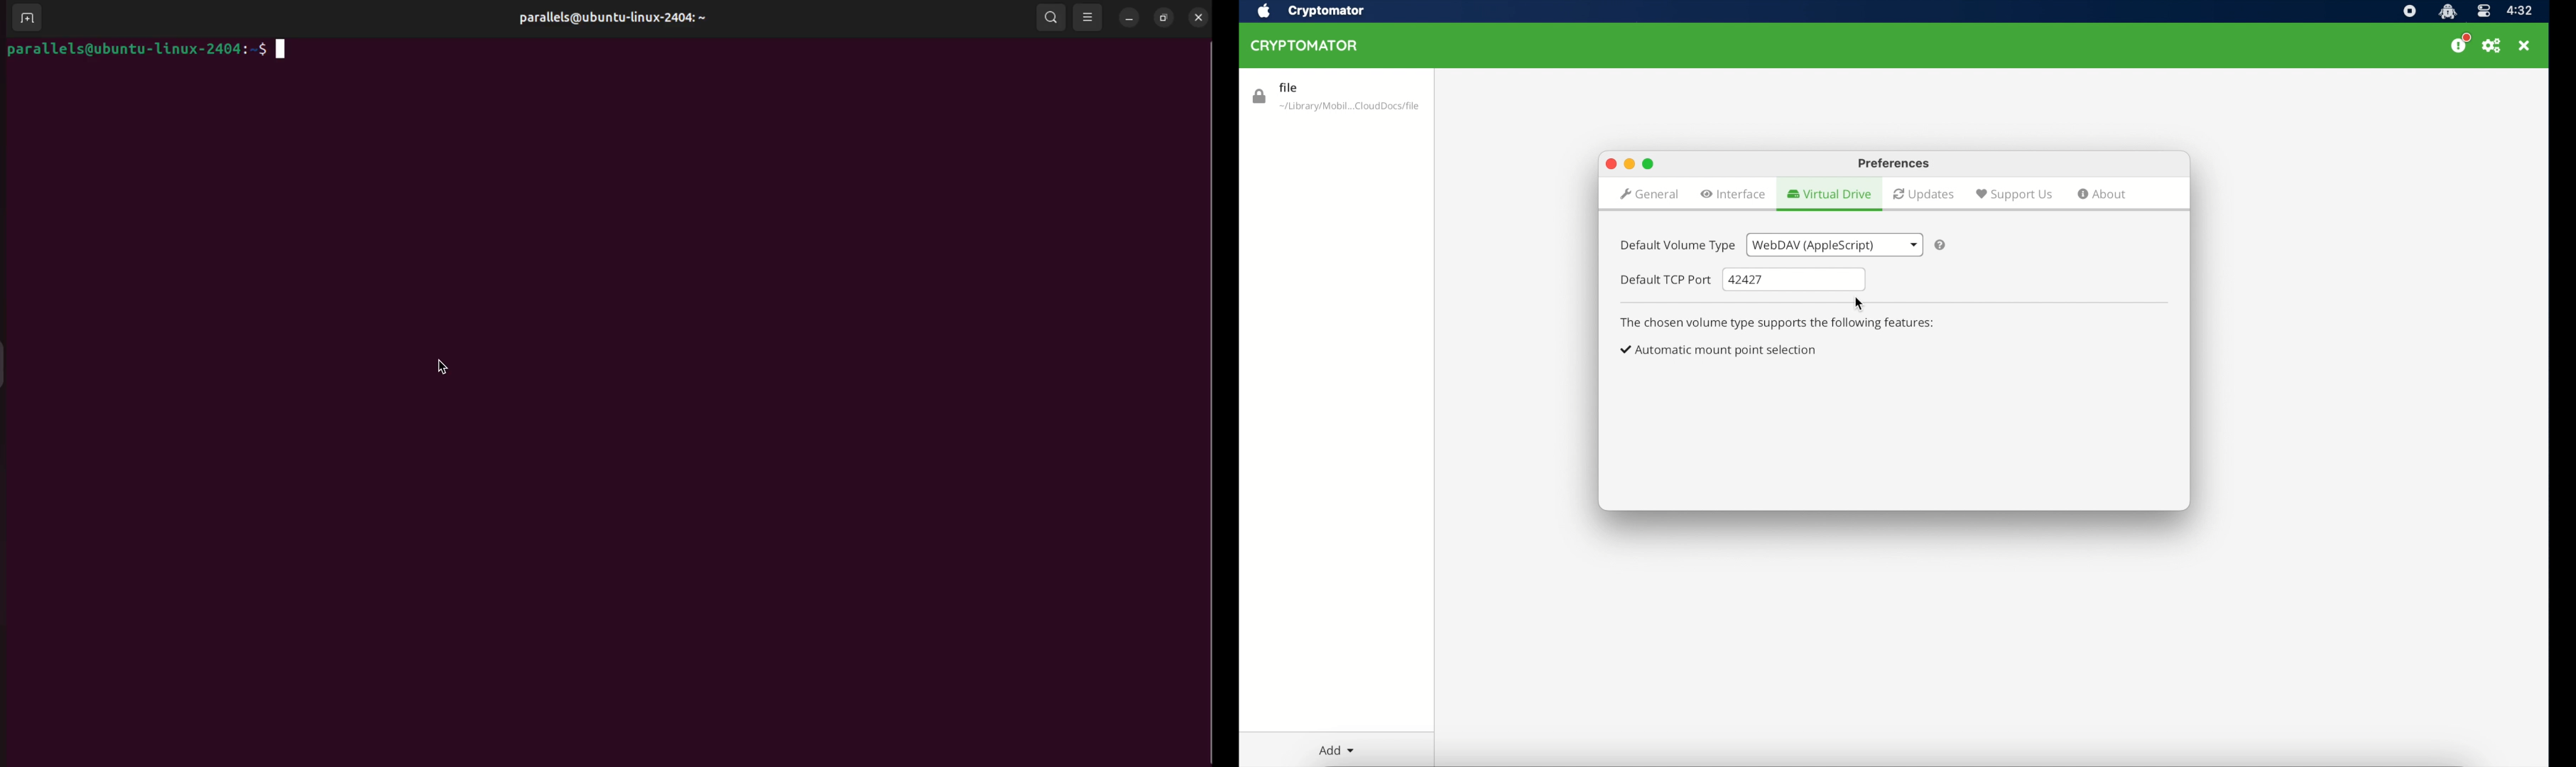  Describe the element at coordinates (1326, 11) in the screenshot. I see `cryptomator` at that location.